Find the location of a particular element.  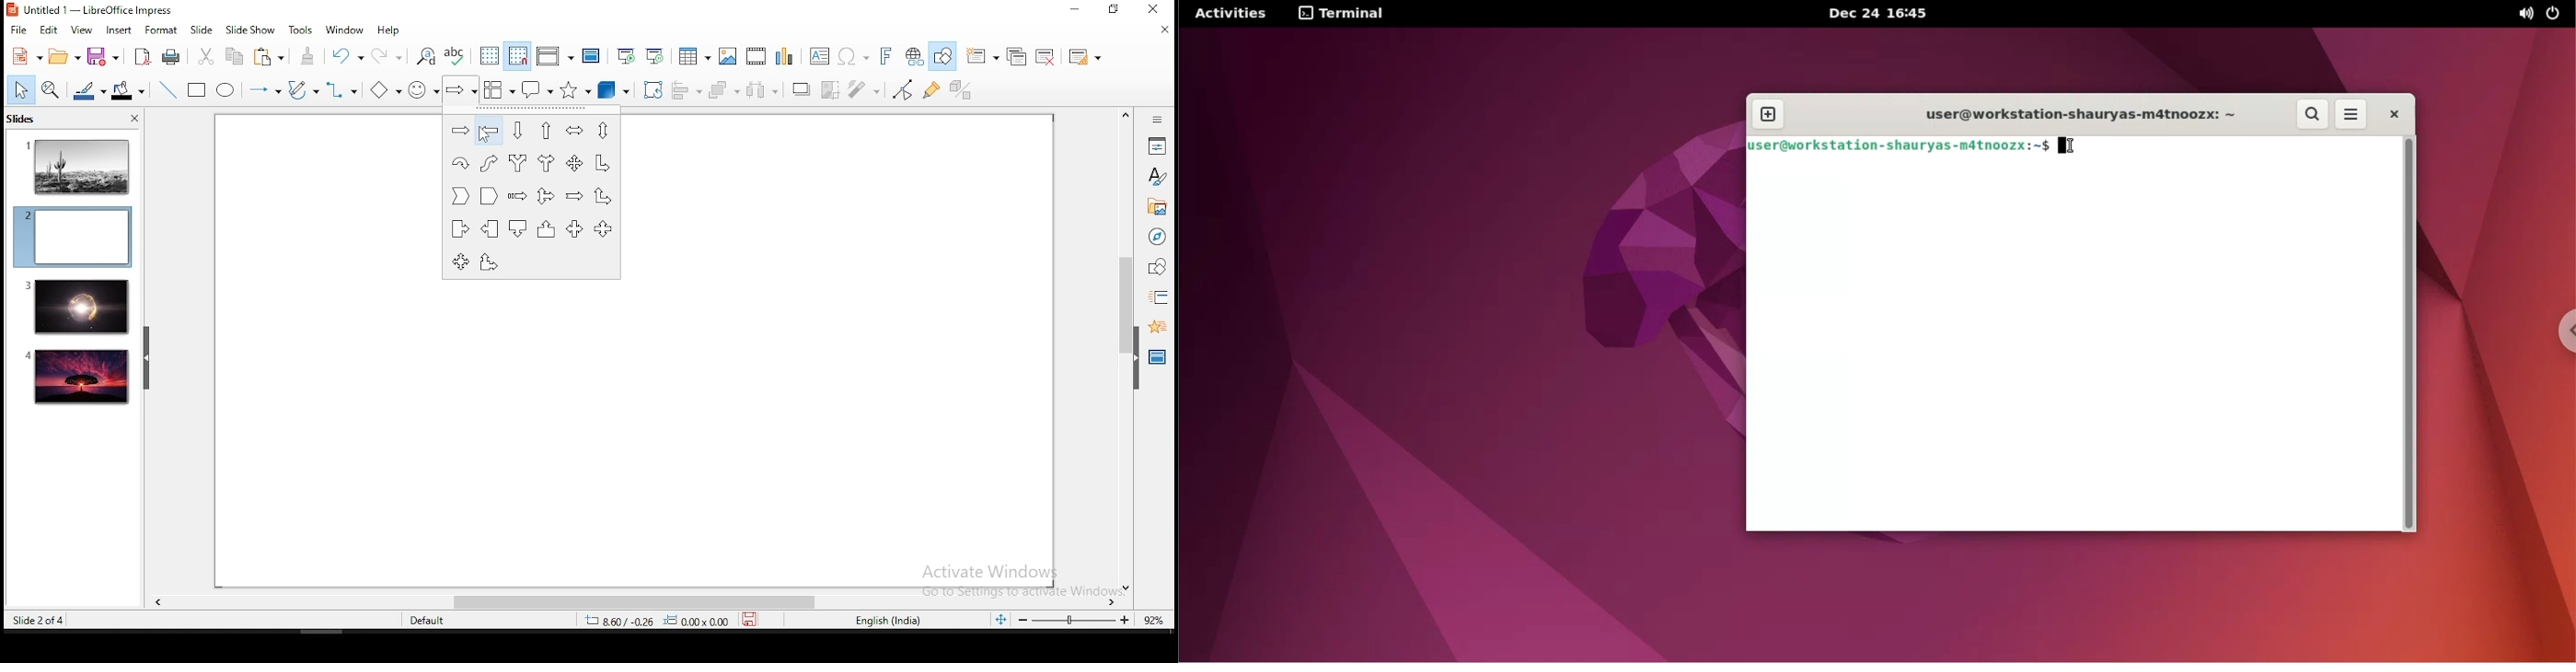

3D objects is located at coordinates (611, 91).